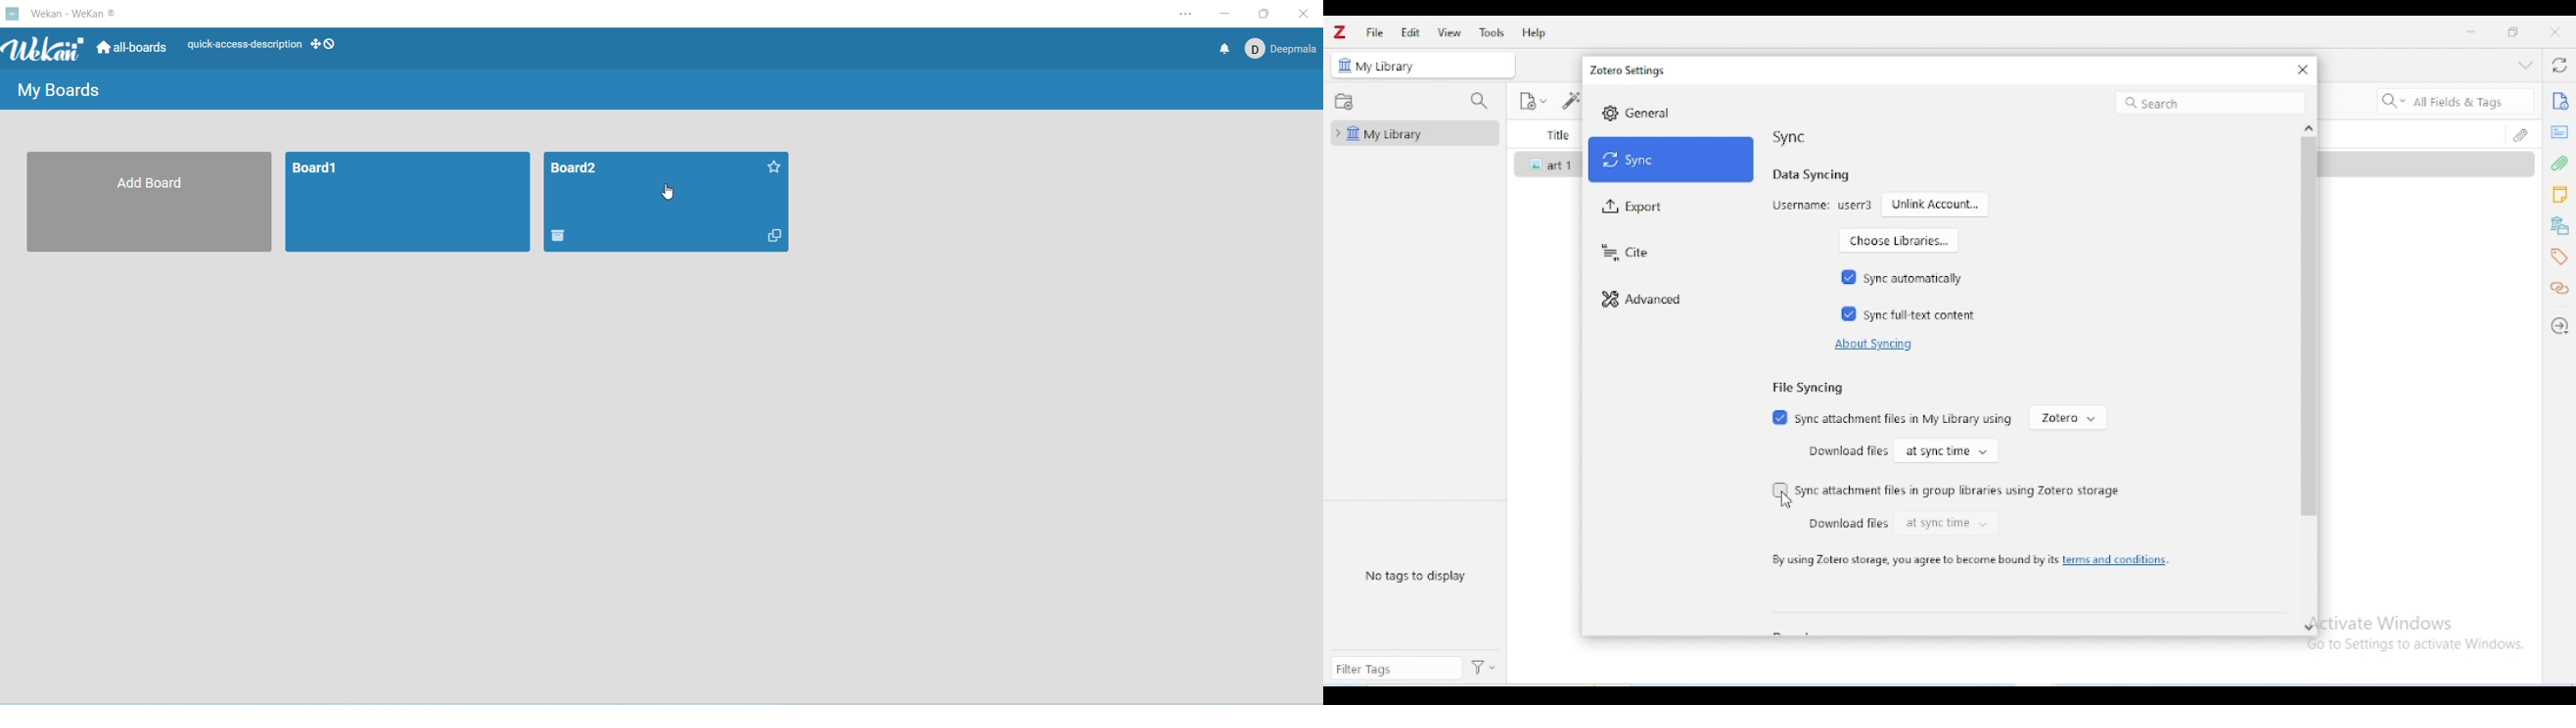 The height and width of the screenshot is (728, 2576). I want to click on sync attachment files in group libraries using zotero storage, so click(1959, 491).